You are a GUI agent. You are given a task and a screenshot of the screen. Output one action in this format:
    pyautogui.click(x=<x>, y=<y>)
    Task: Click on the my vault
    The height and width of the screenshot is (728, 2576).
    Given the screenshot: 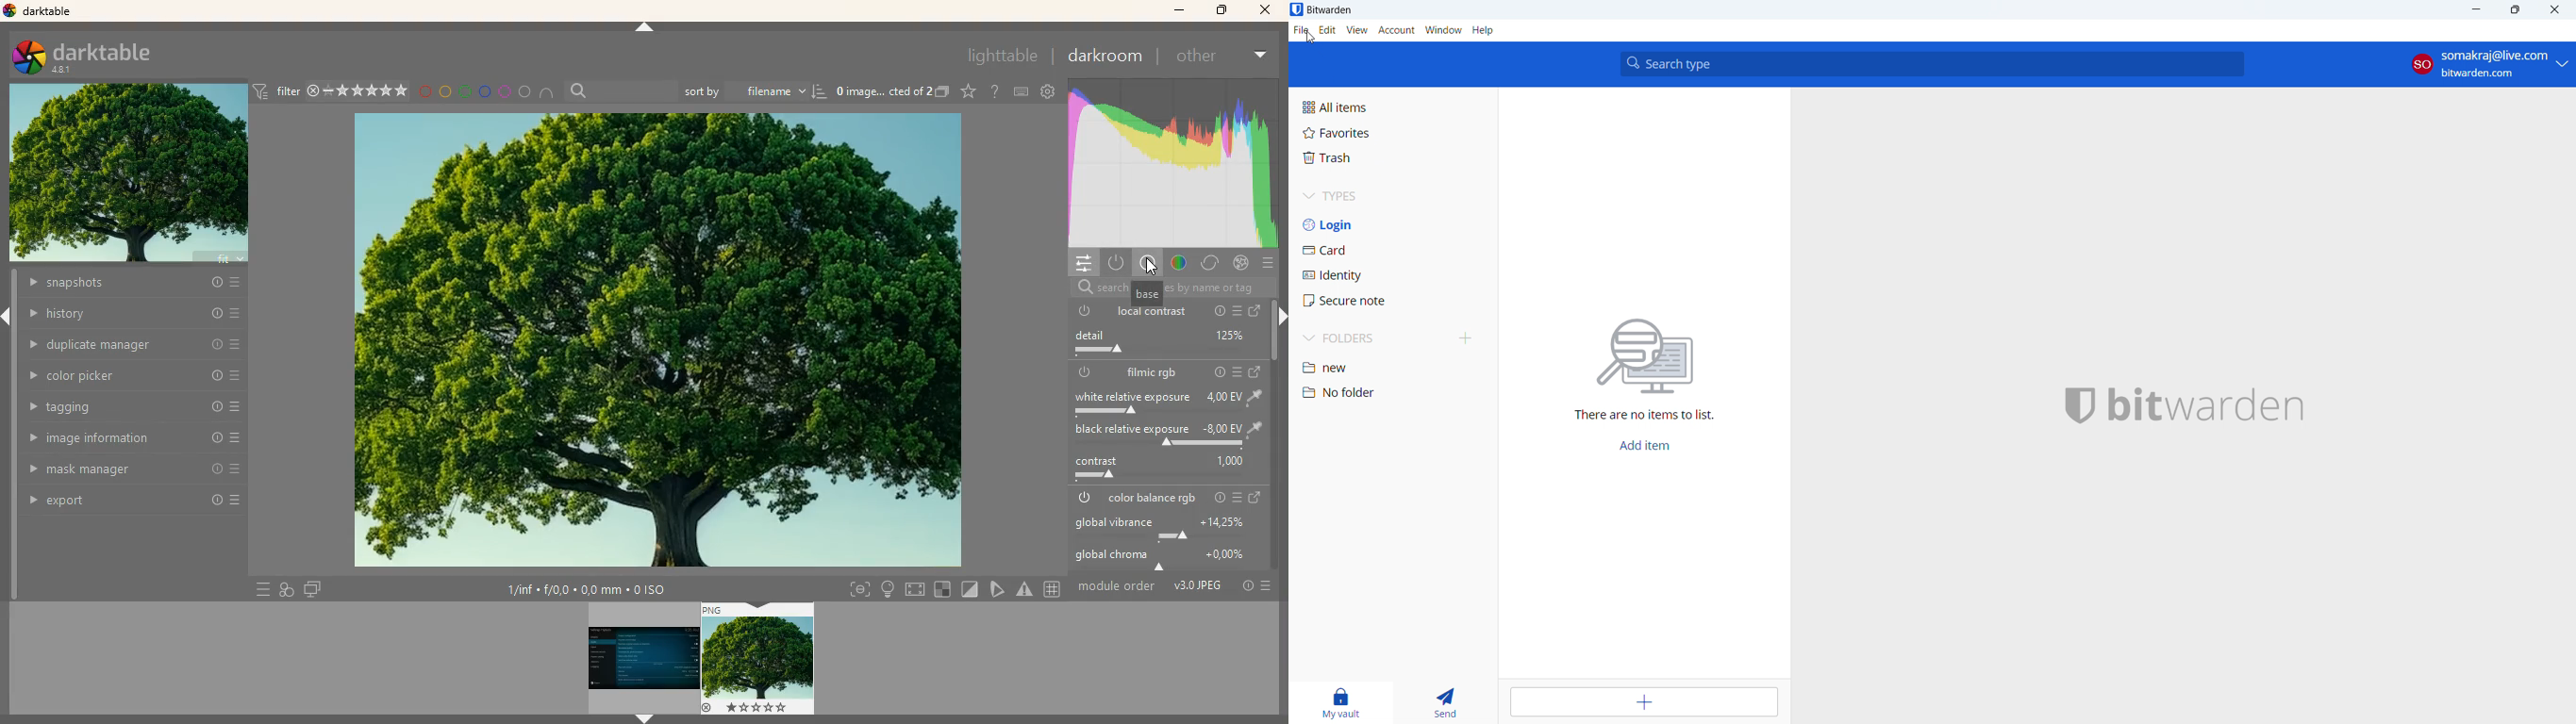 What is the action you would take?
    pyautogui.click(x=1339, y=703)
    